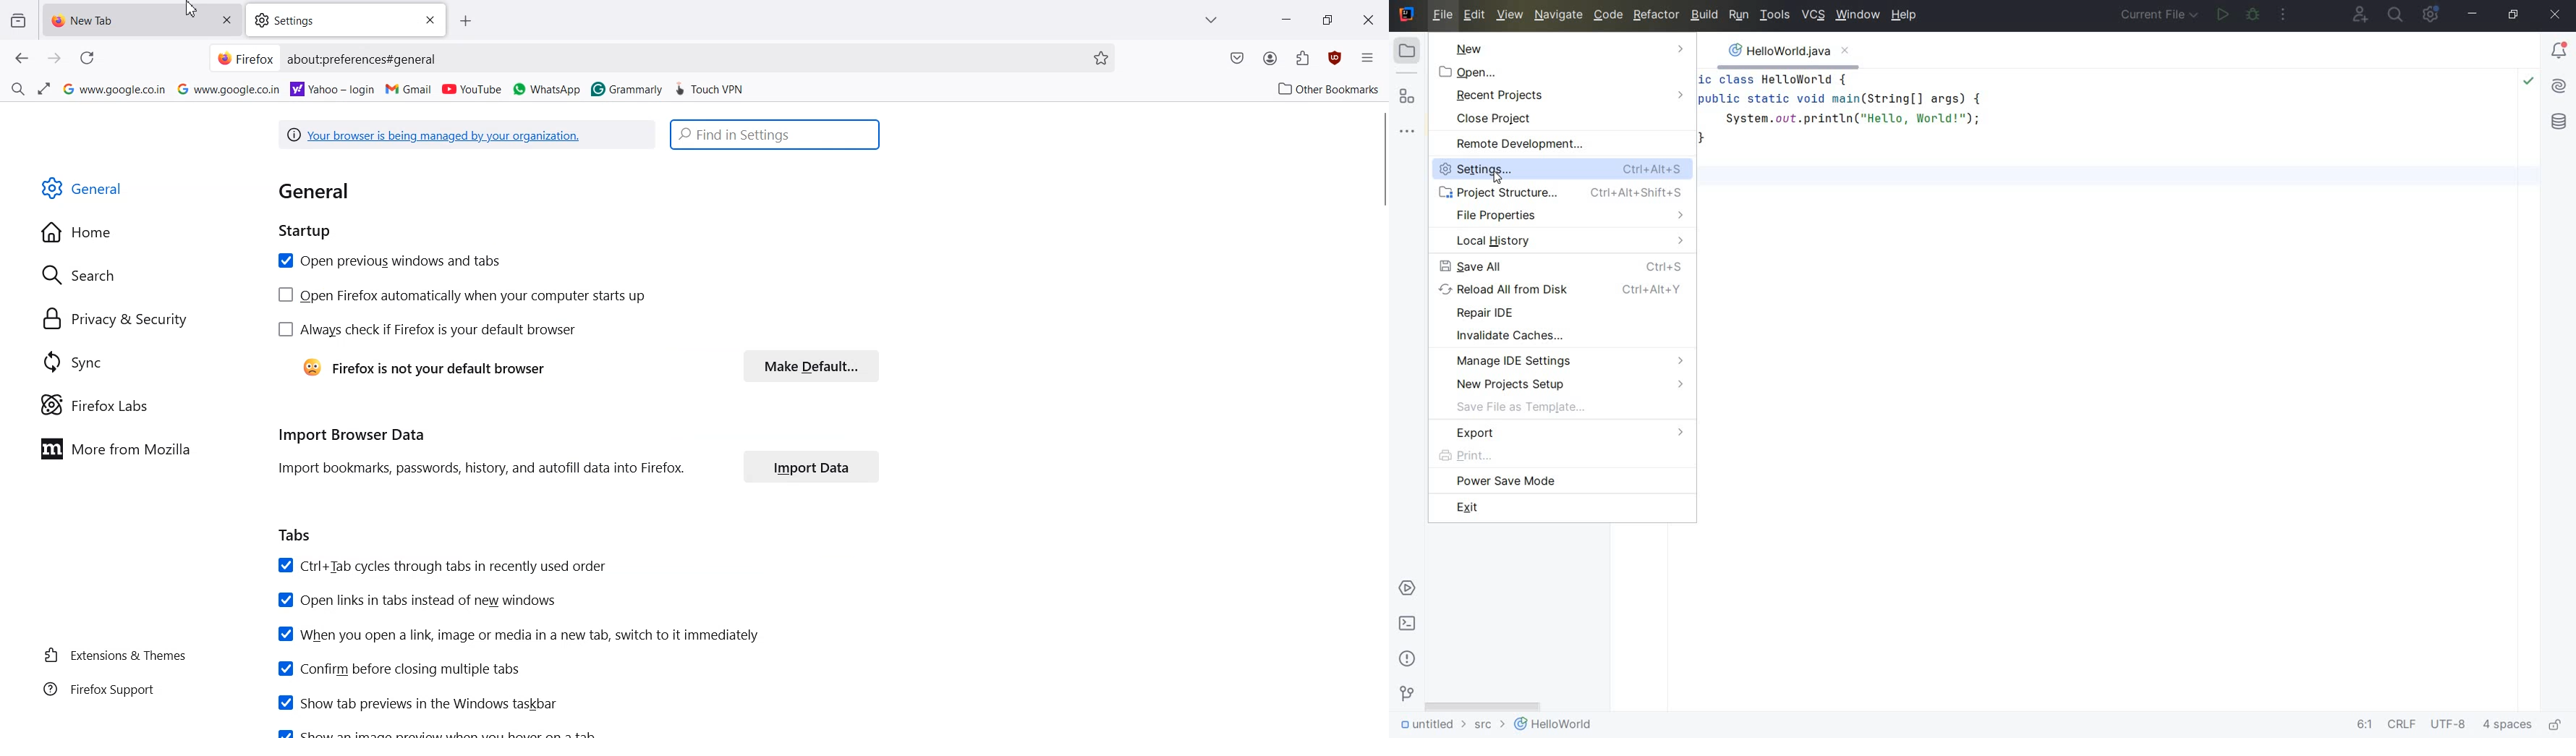  Describe the element at coordinates (479, 452) in the screenshot. I see `Import Browser Data` at that location.